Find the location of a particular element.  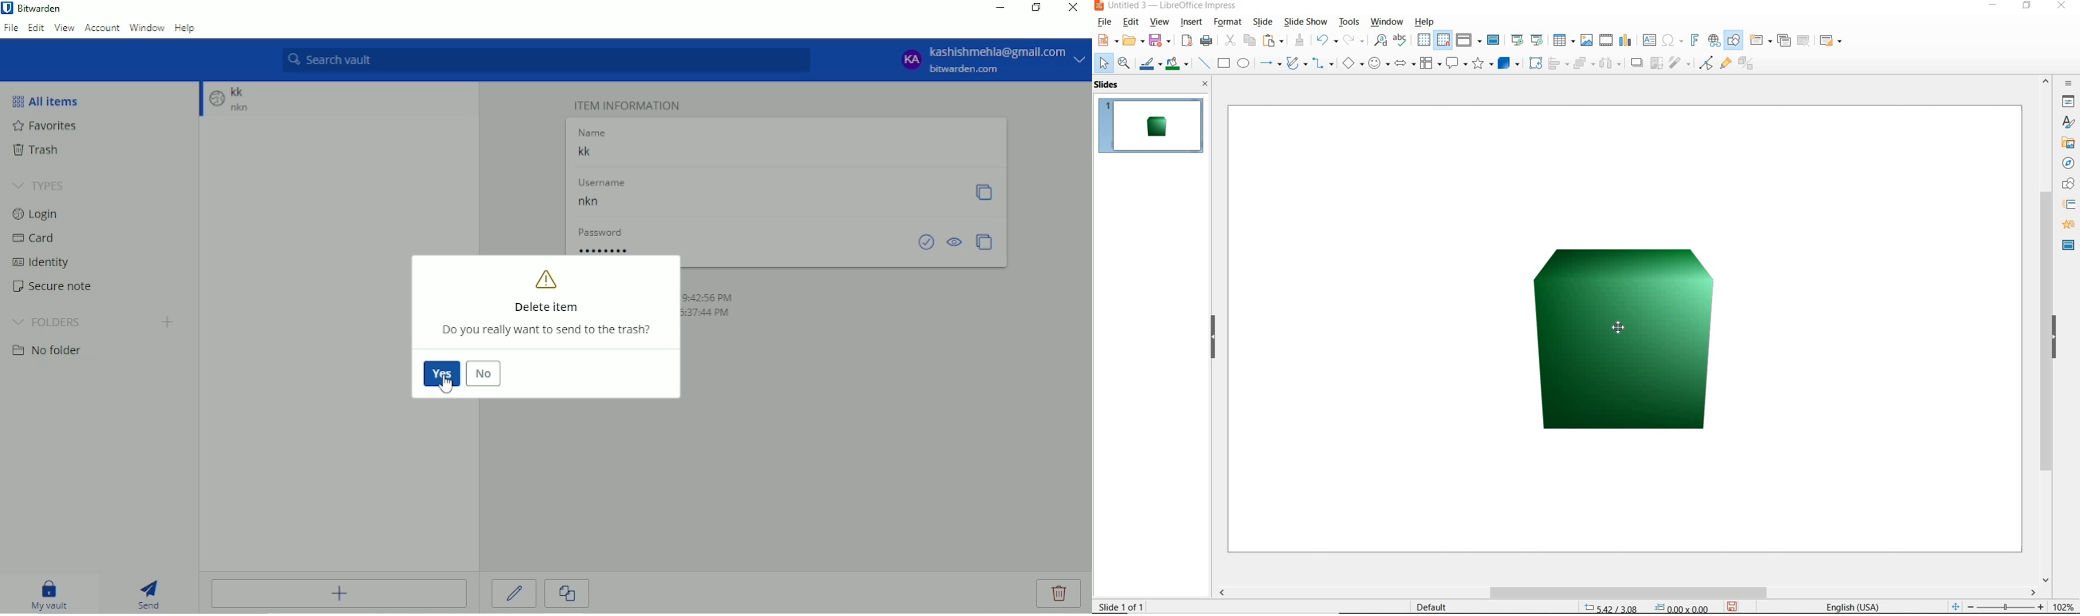

name is located at coordinates (590, 131).